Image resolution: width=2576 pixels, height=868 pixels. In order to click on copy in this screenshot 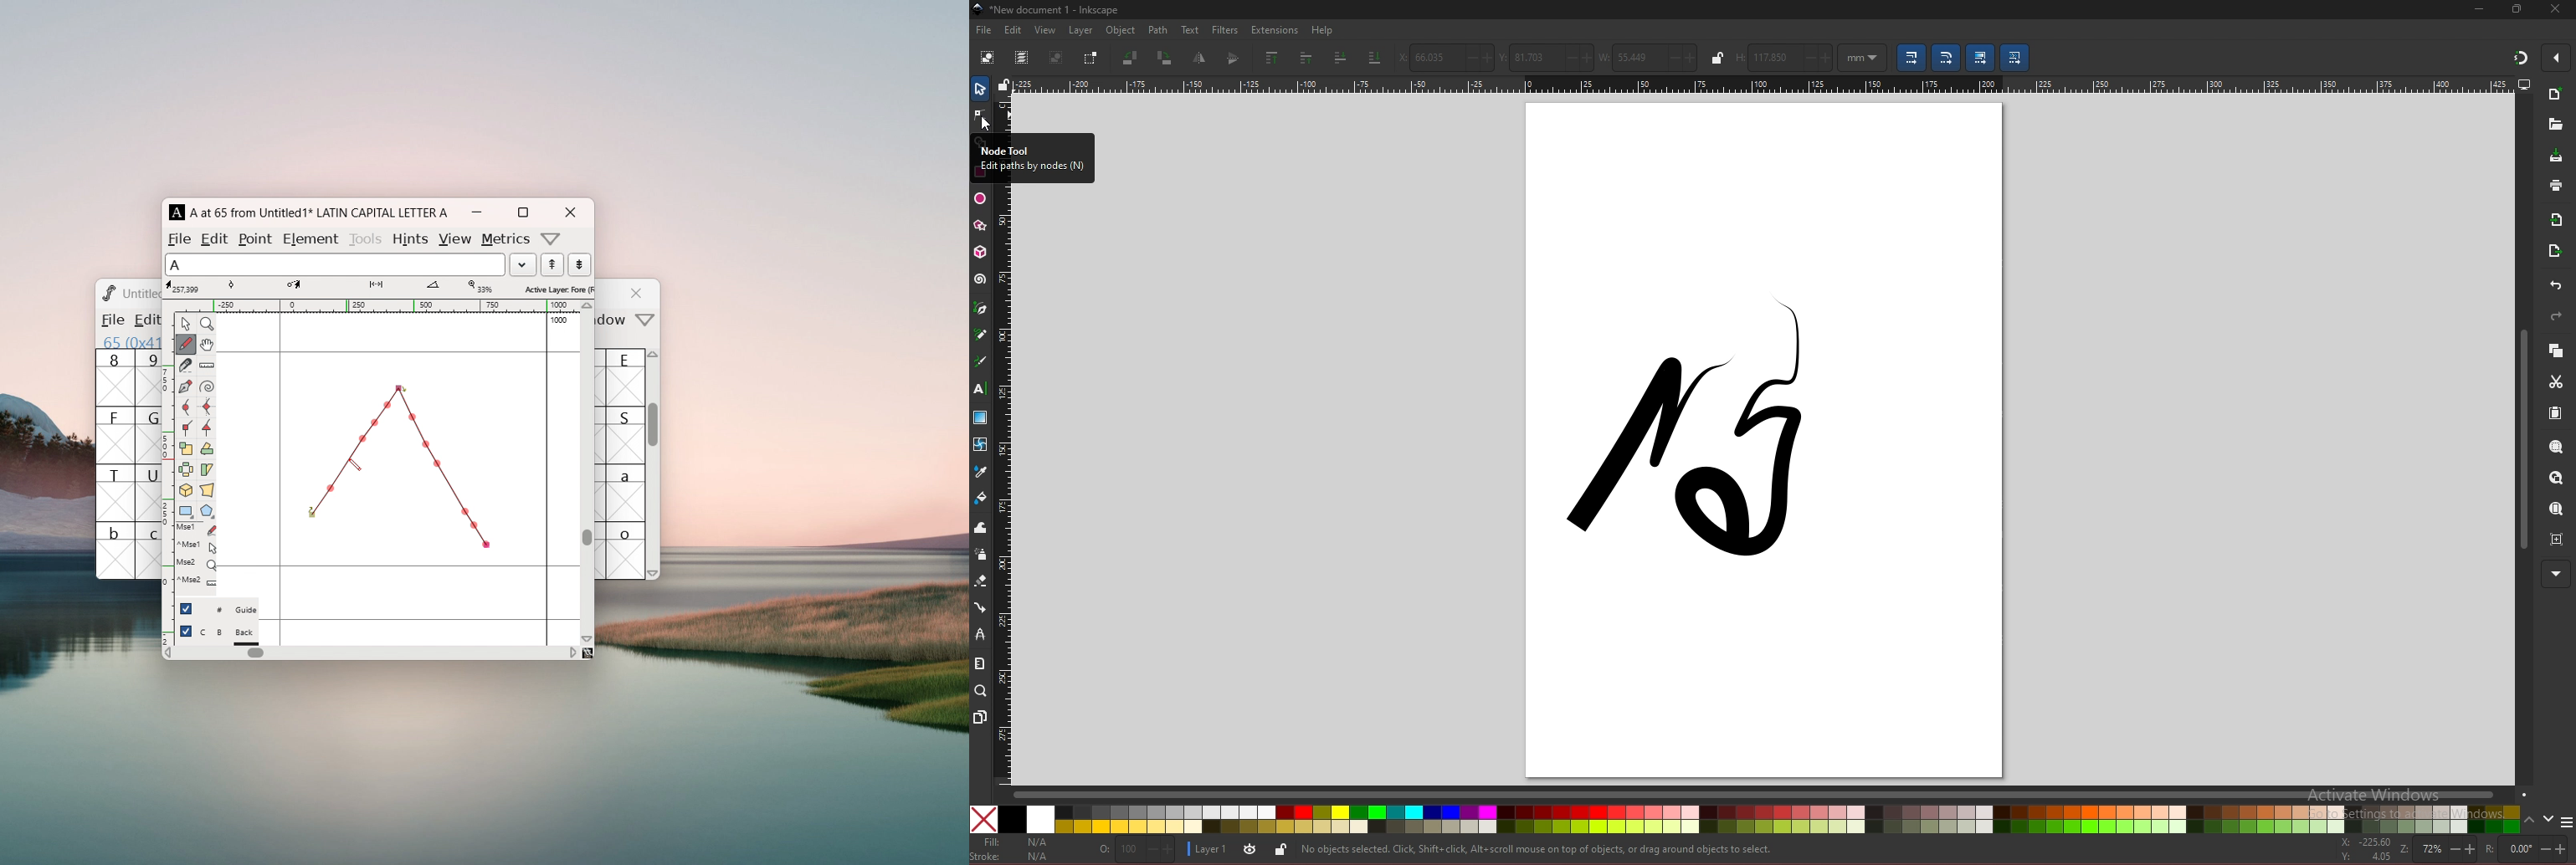, I will do `click(2555, 351)`.